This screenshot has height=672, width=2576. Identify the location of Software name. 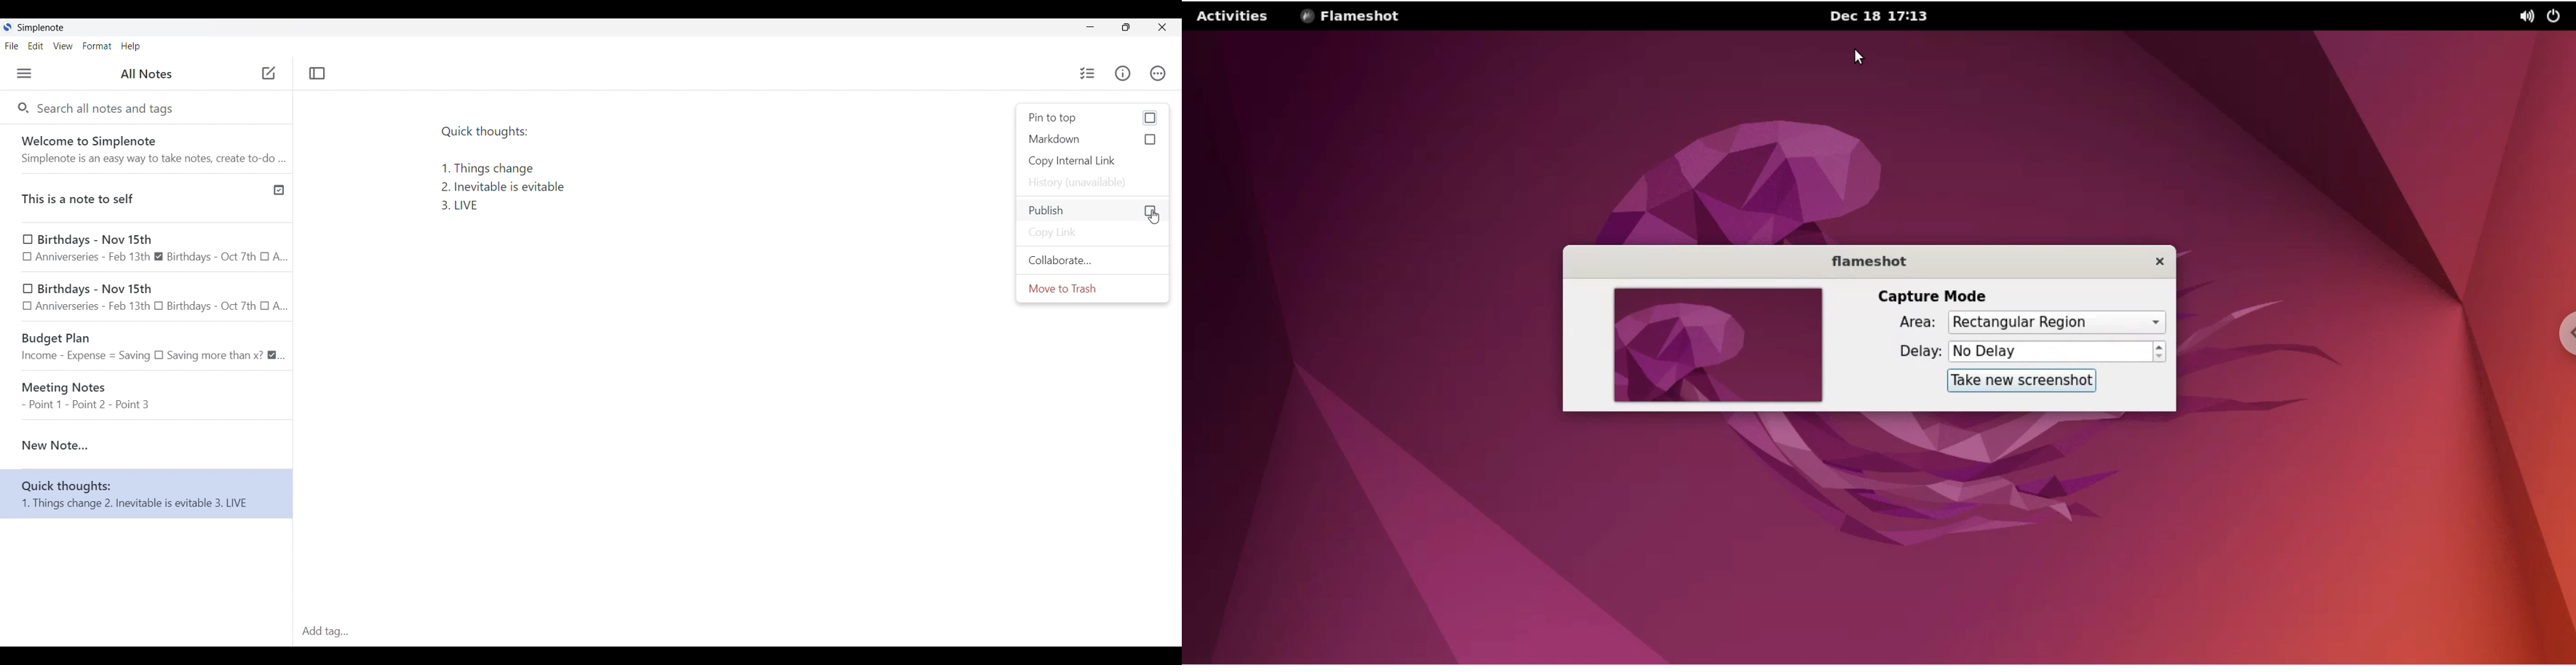
(41, 28).